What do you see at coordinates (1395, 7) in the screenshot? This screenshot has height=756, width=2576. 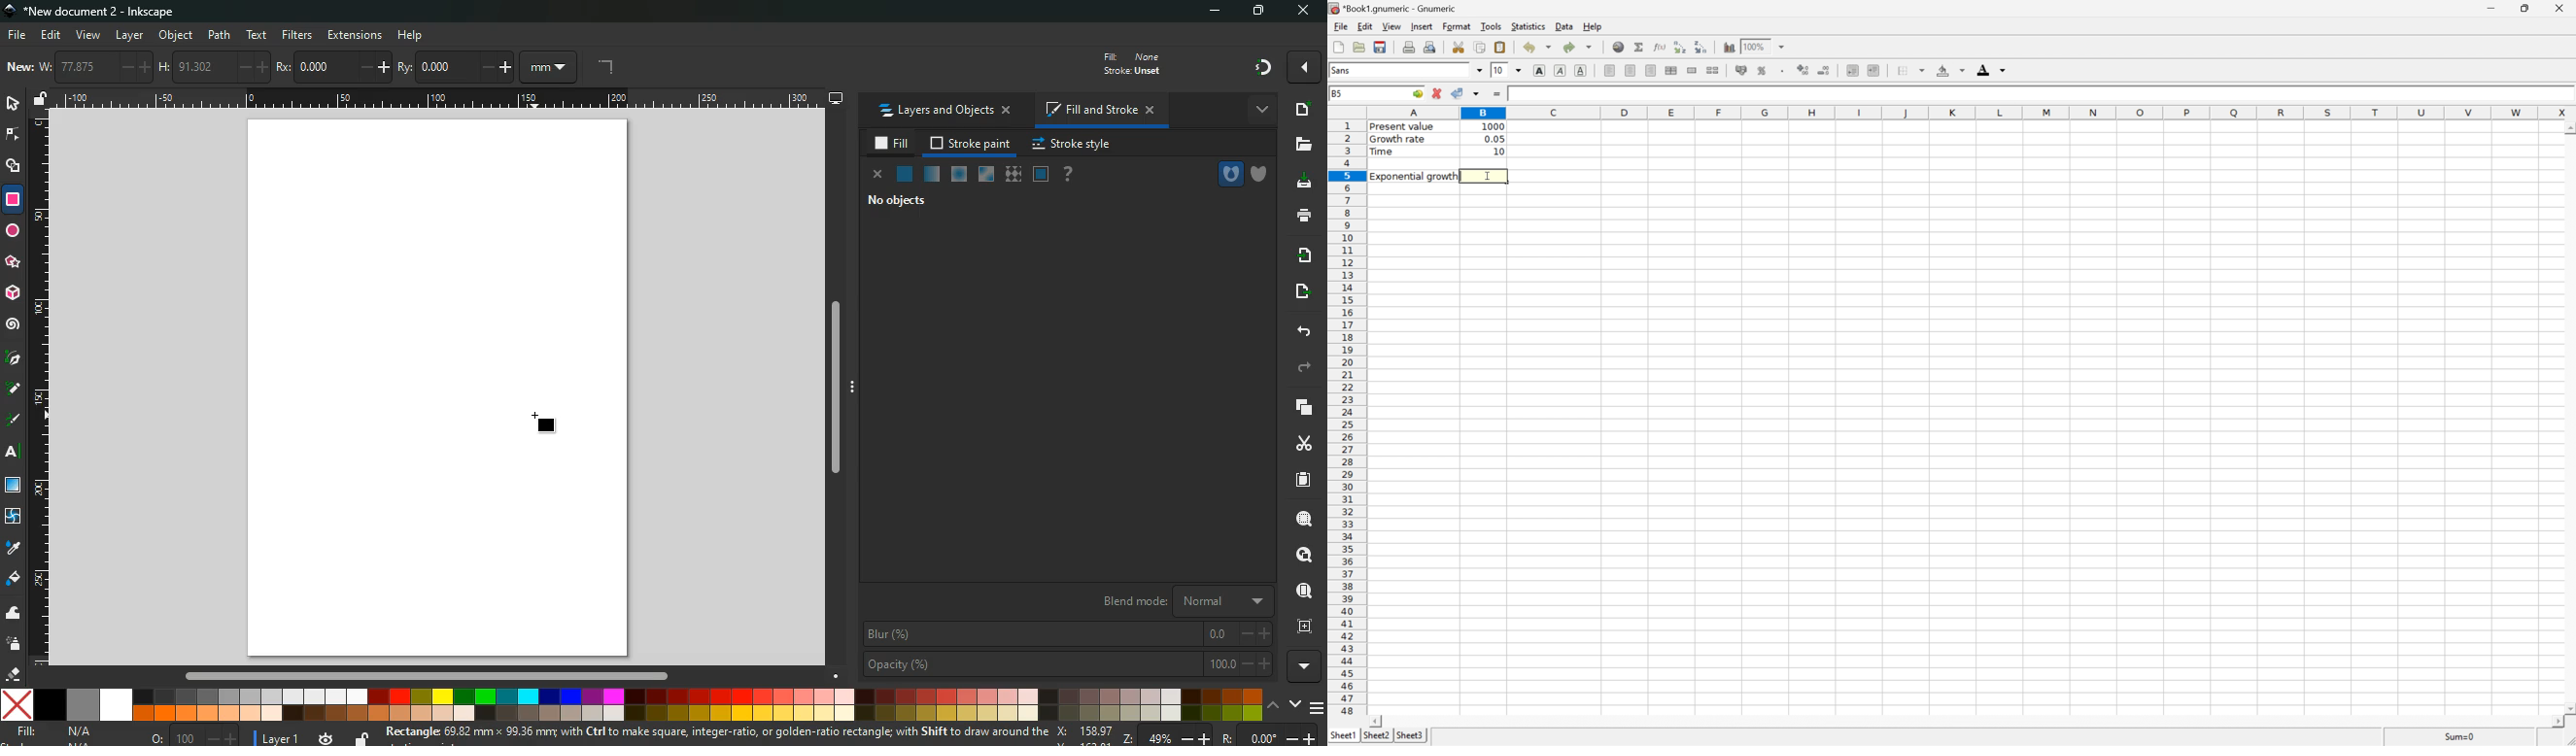 I see `*Book1.gnumeric - Gnumeric` at bounding box center [1395, 7].